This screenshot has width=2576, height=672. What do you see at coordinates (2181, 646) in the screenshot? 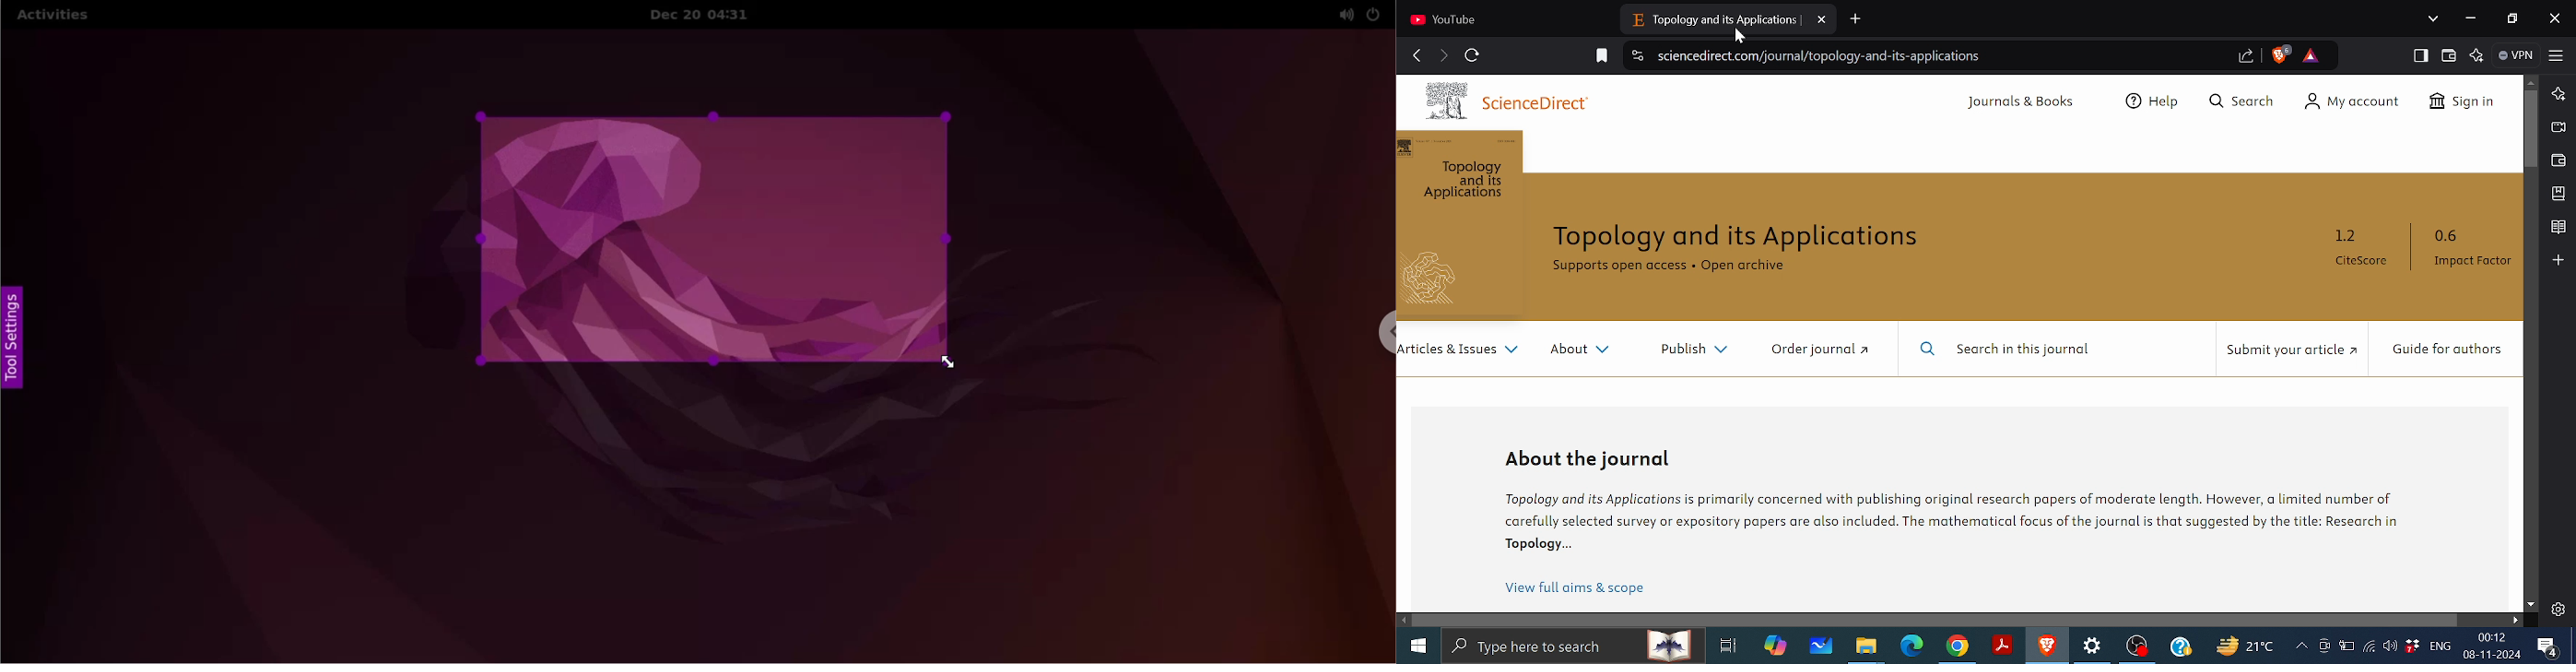
I see `Help` at bounding box center [2181, 646].